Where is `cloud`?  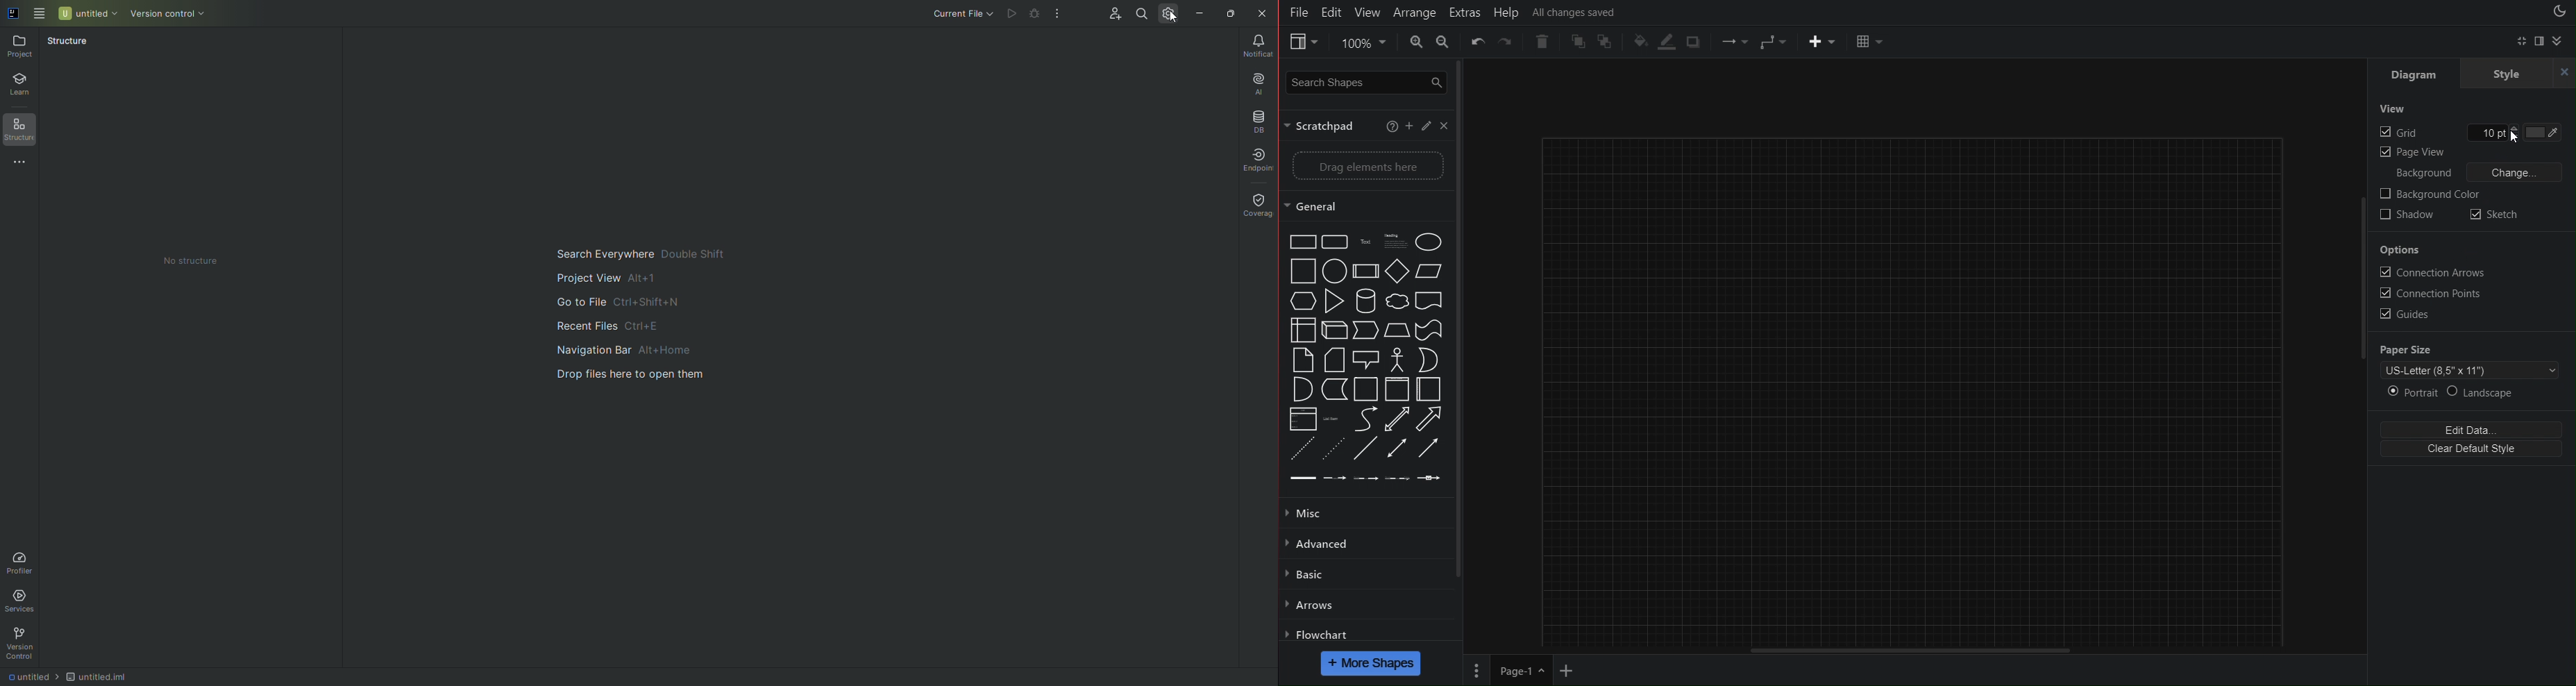
cloud is located at coordinates (1396, 300).